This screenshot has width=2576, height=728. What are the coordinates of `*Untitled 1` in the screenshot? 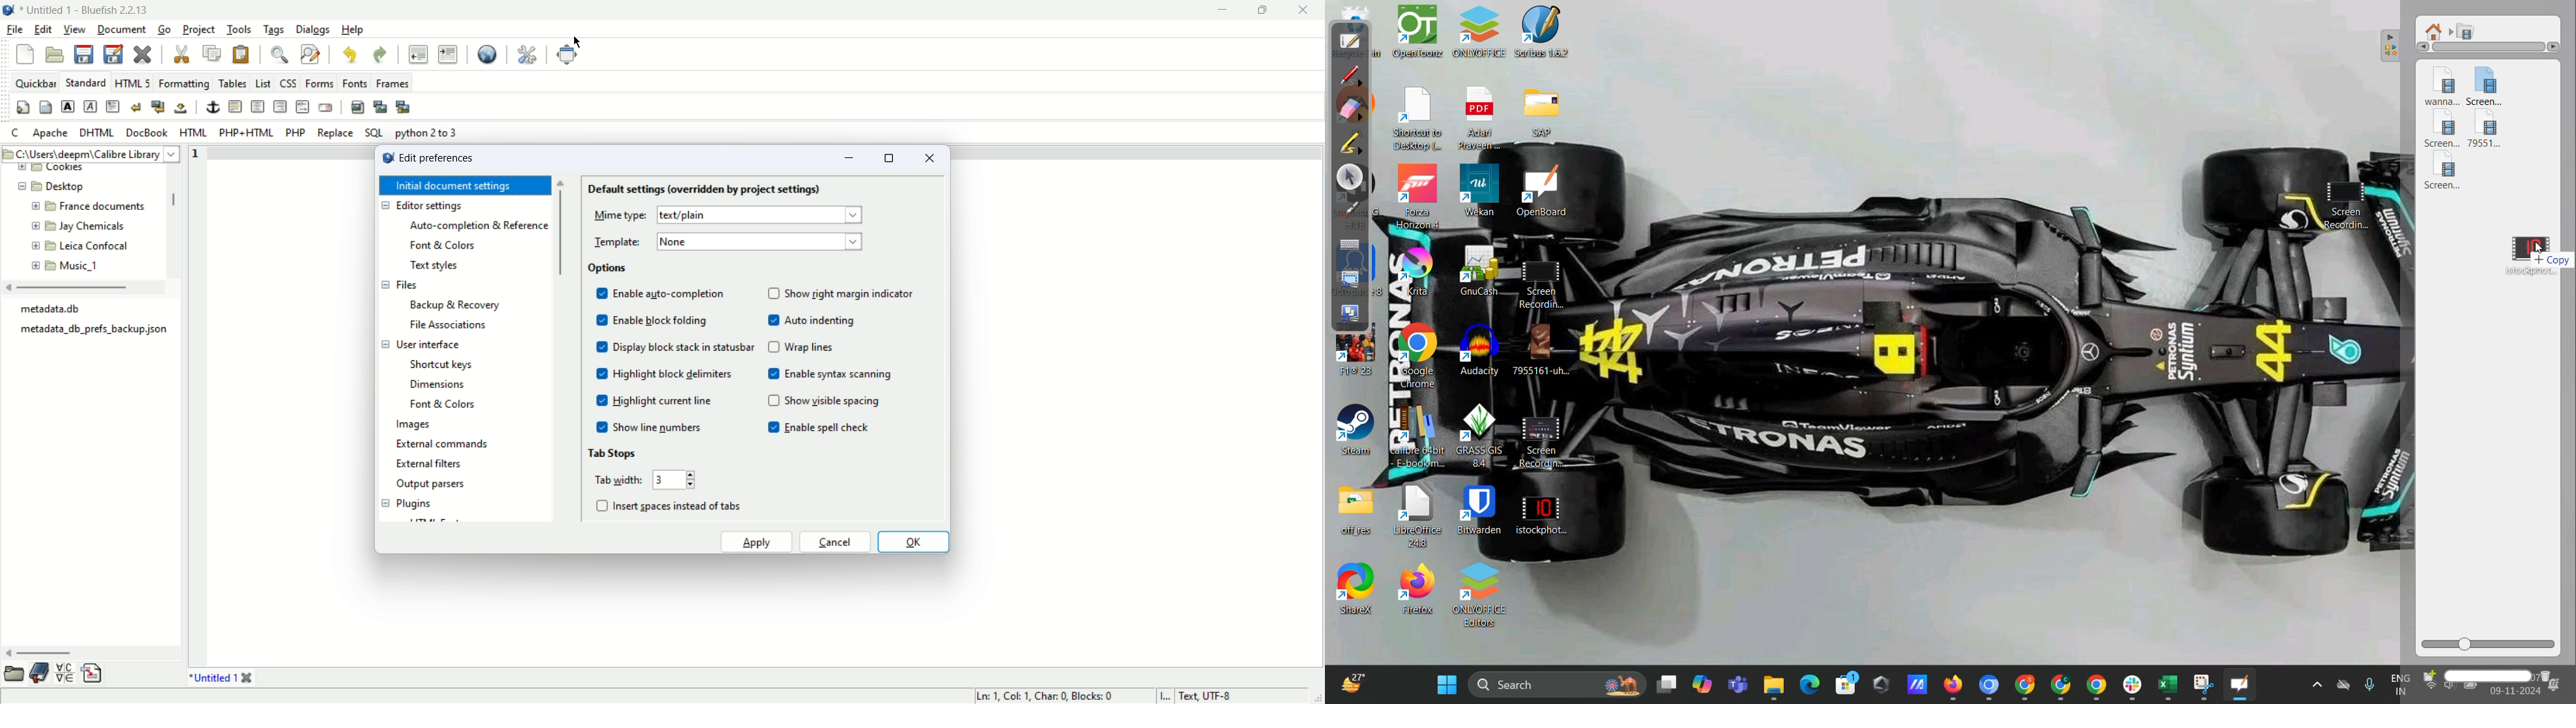 It's located at (213, 679).